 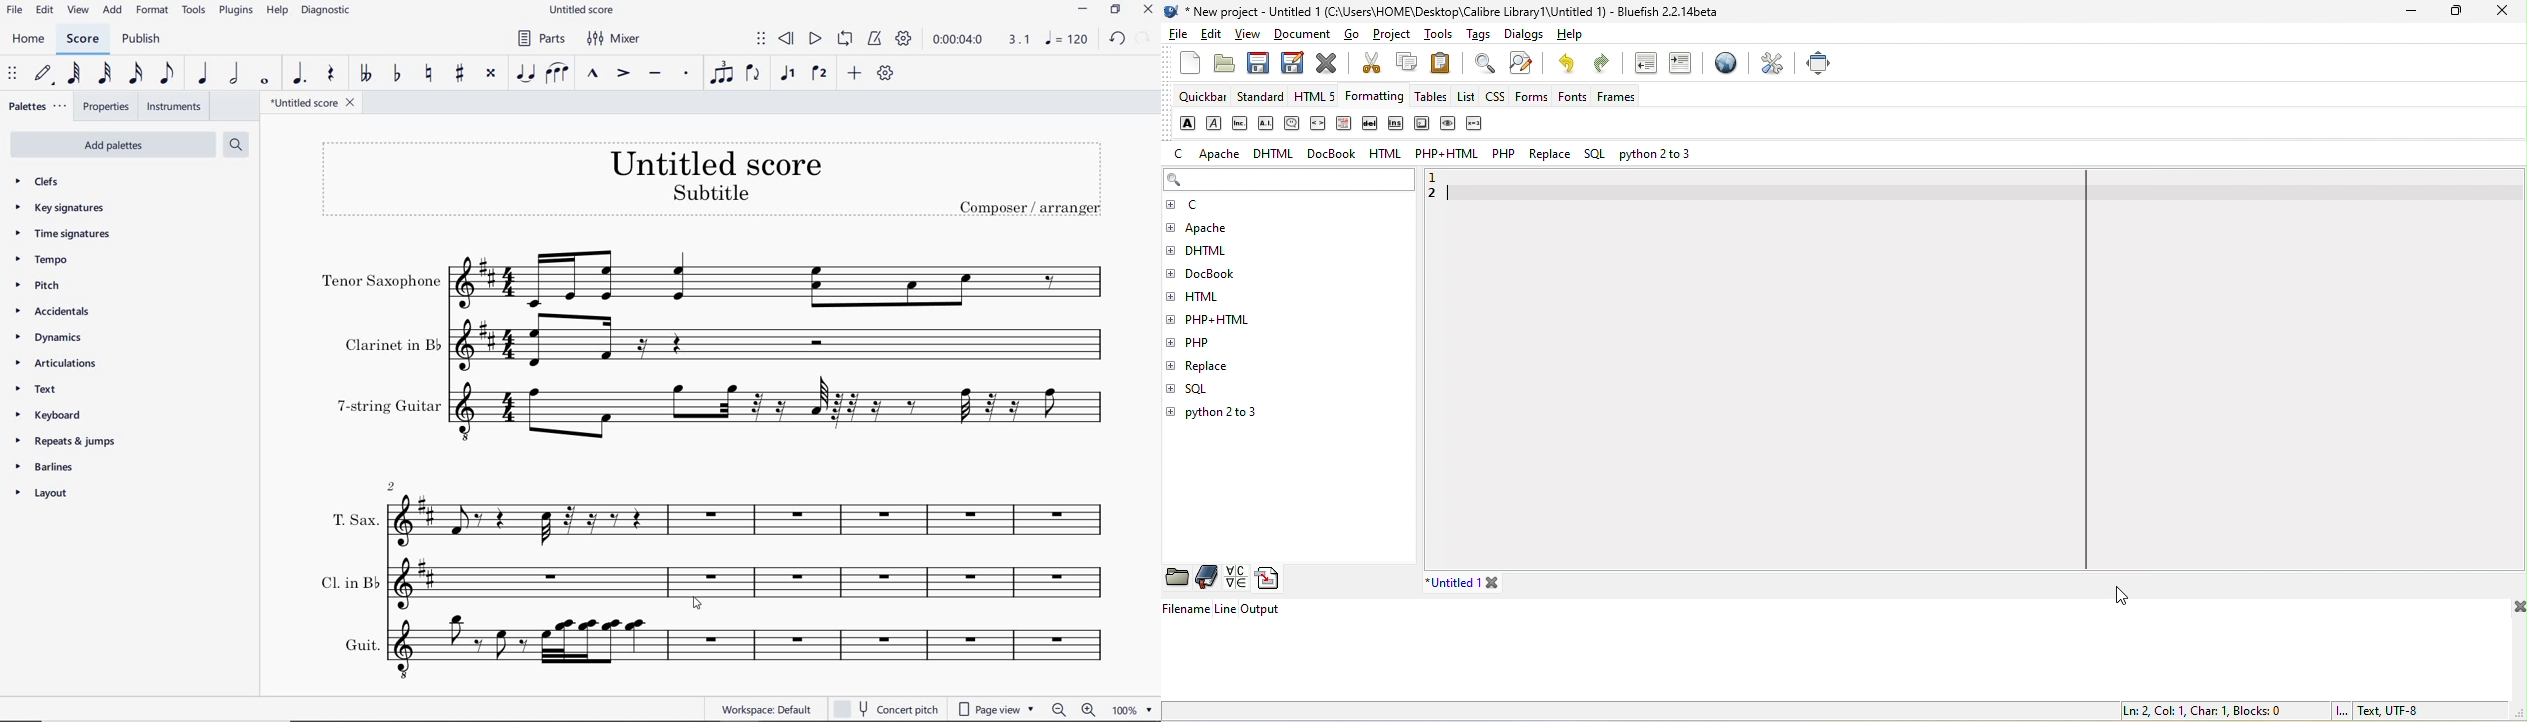 I want to click on CLOSE, so click(x=1149, y=9).